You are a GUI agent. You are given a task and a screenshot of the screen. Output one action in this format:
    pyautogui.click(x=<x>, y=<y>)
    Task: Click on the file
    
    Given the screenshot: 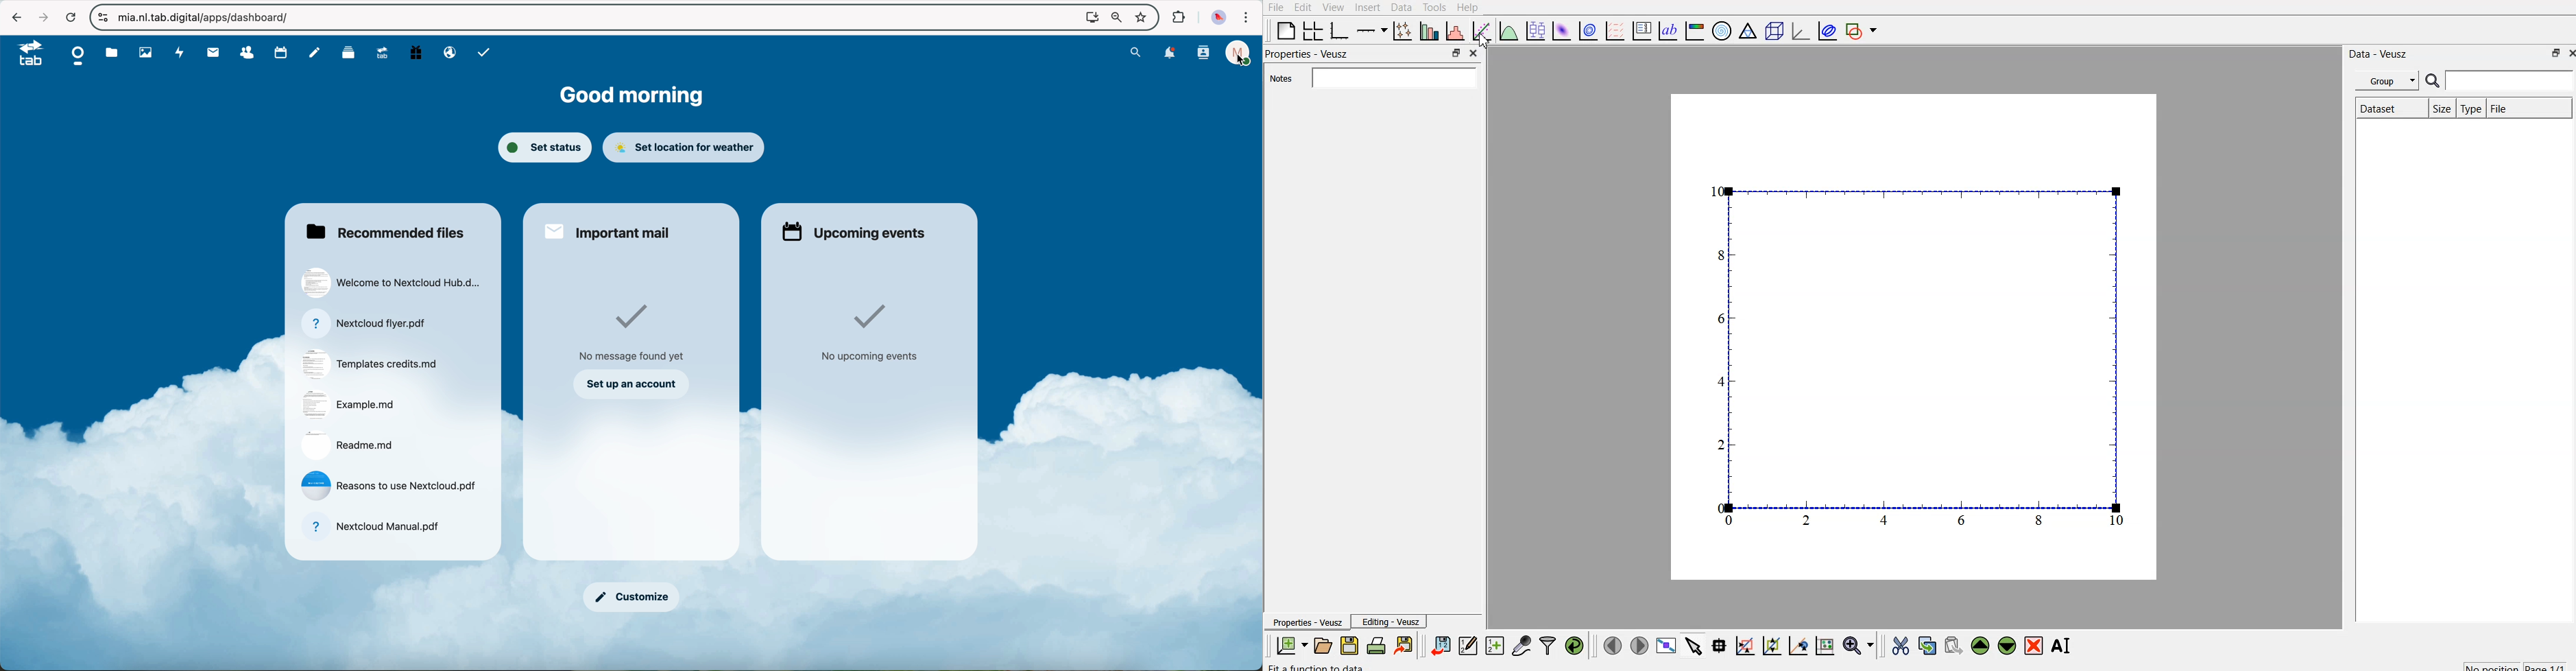 What is the action you would take?
    pyautogui.click(x=347, y=445)
    